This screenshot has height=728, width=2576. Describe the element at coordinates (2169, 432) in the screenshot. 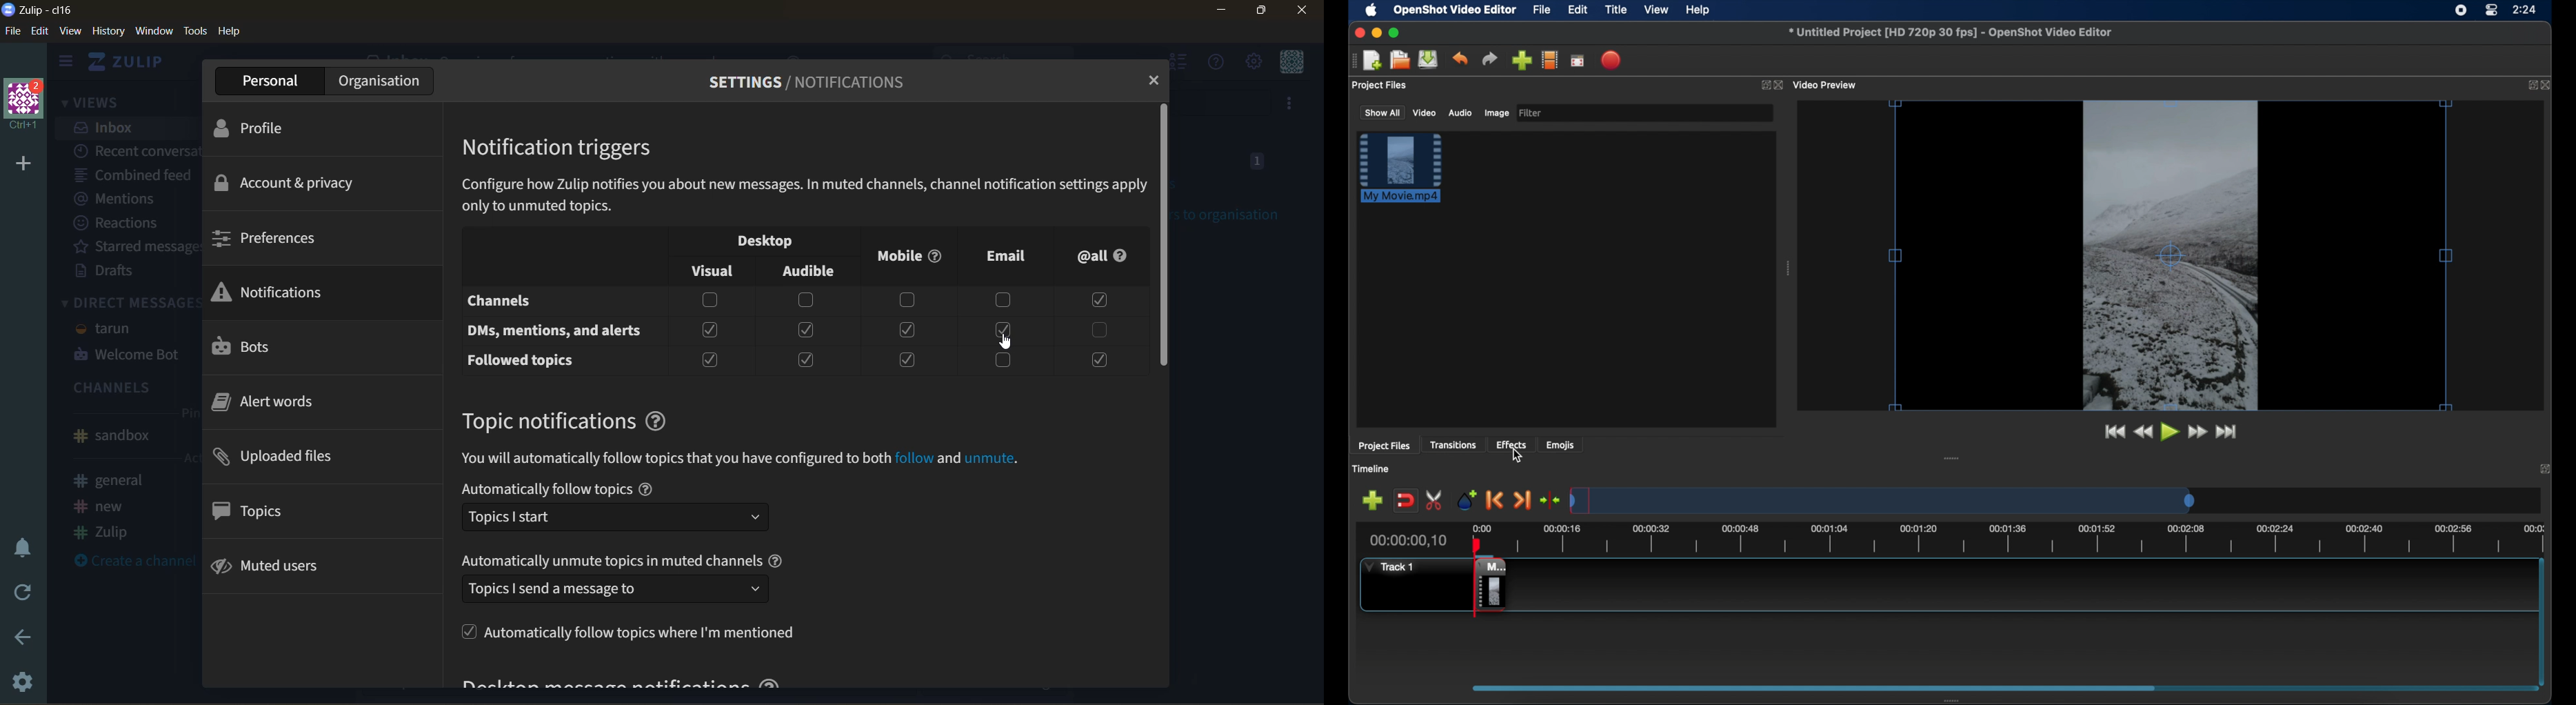

I see `play button` at that location.